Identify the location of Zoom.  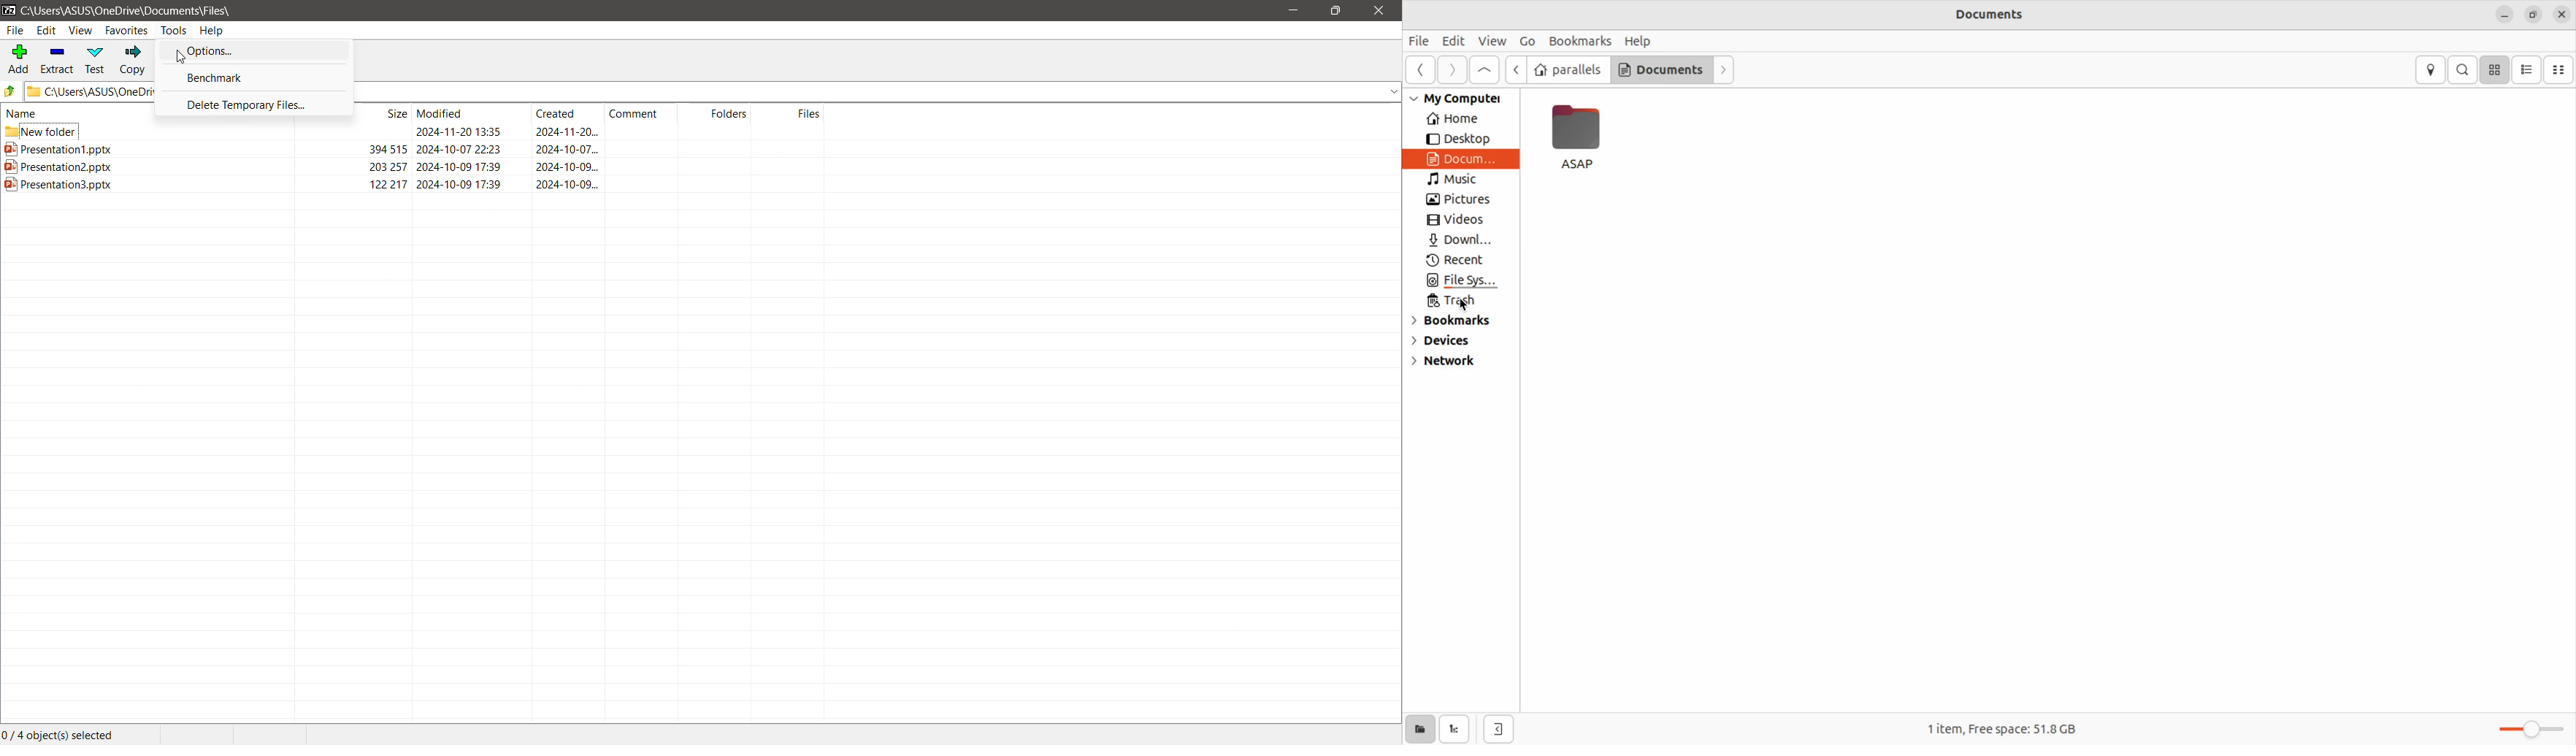
(2523, 729).